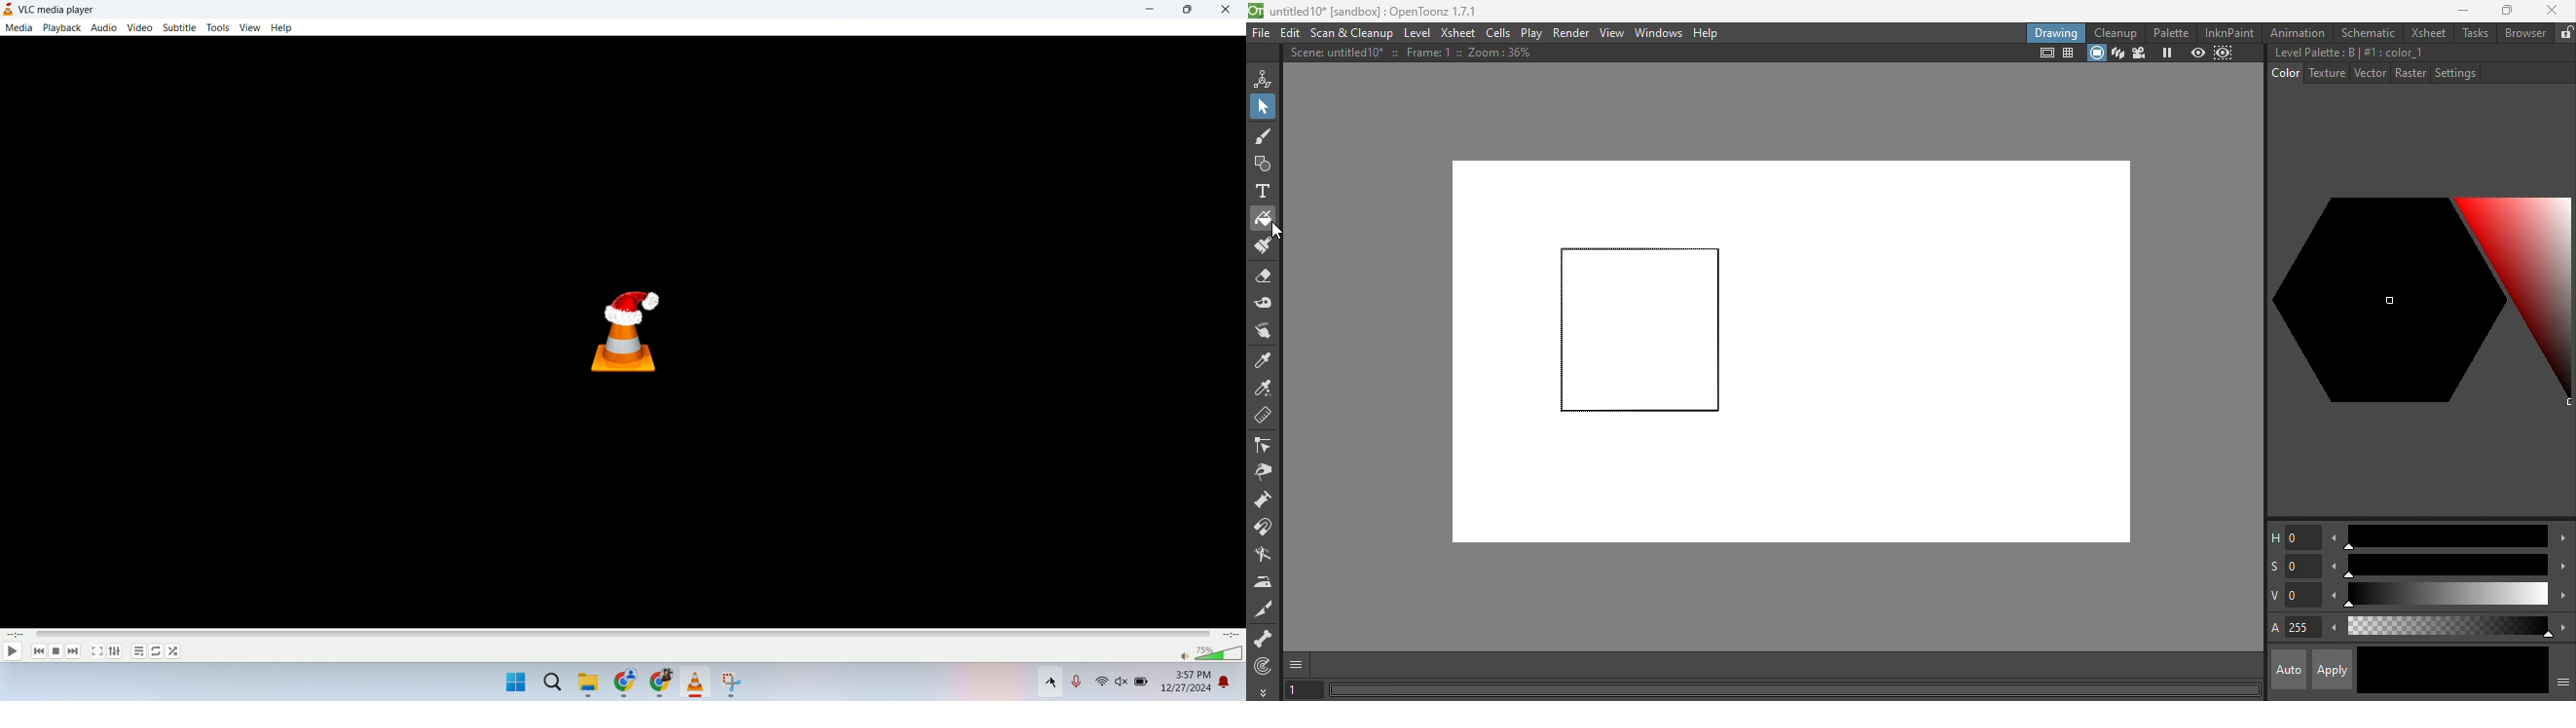  I want to click on help, so click(281, 27).